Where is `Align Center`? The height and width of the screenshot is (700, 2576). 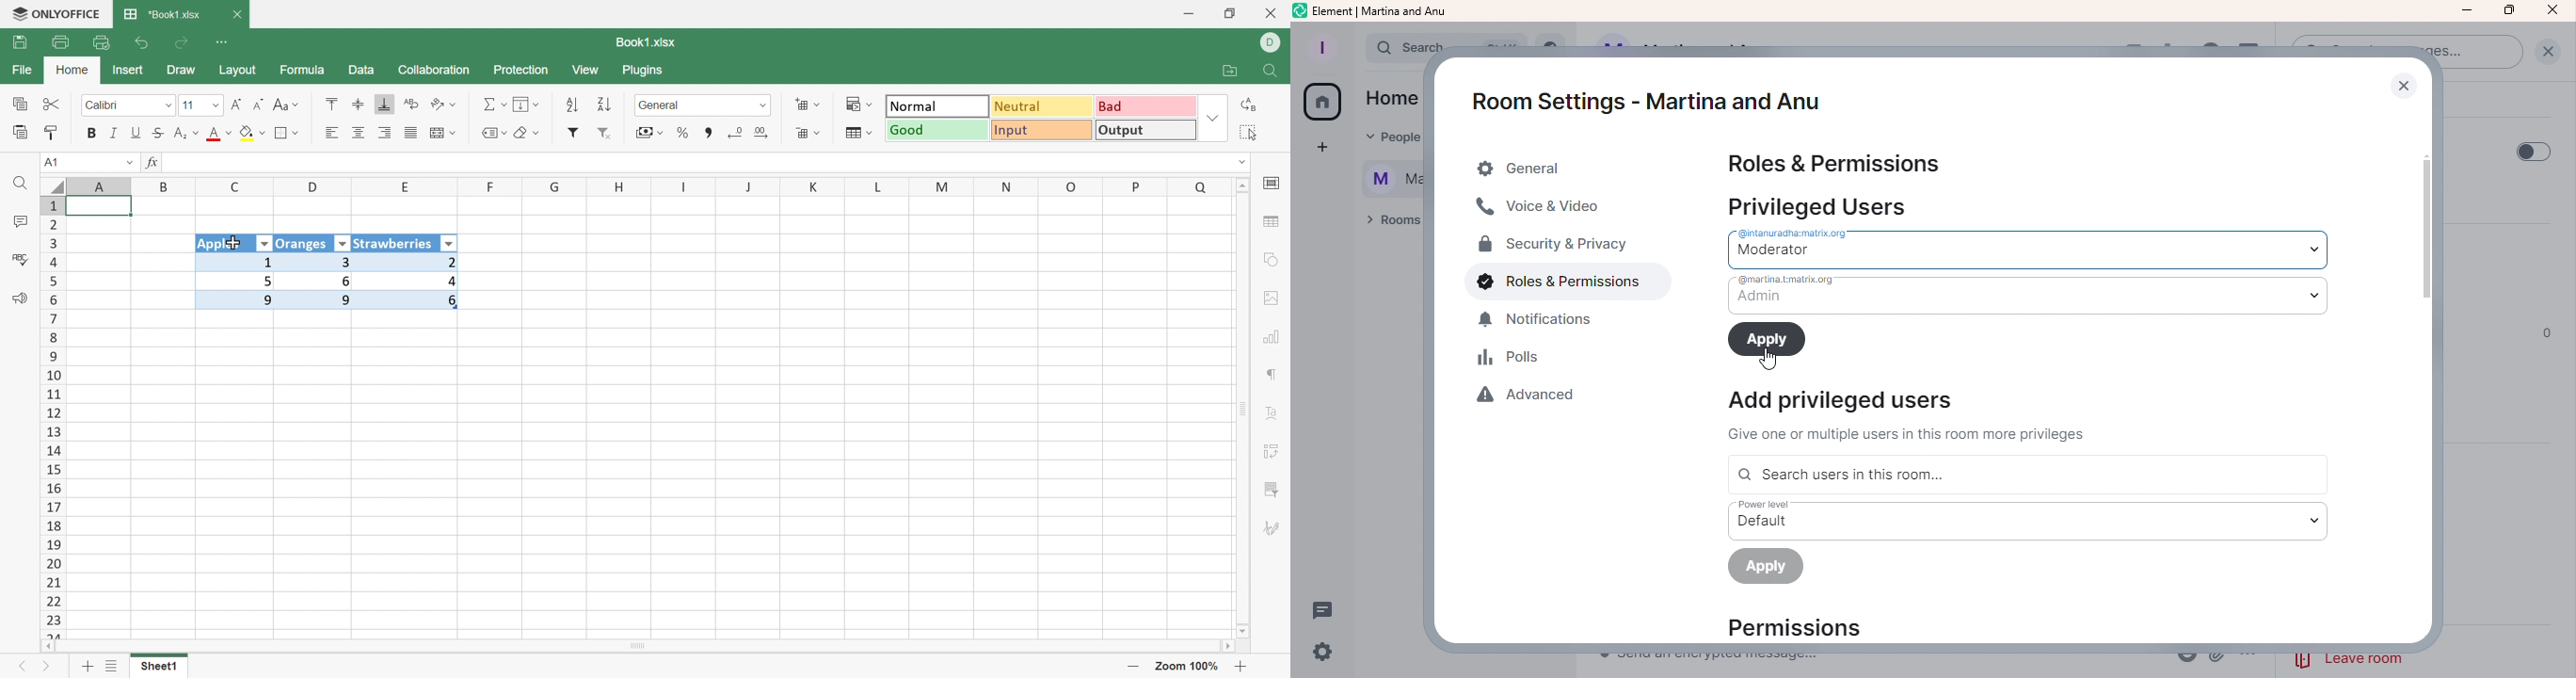 Align Center is located at coordinates (358, 133).